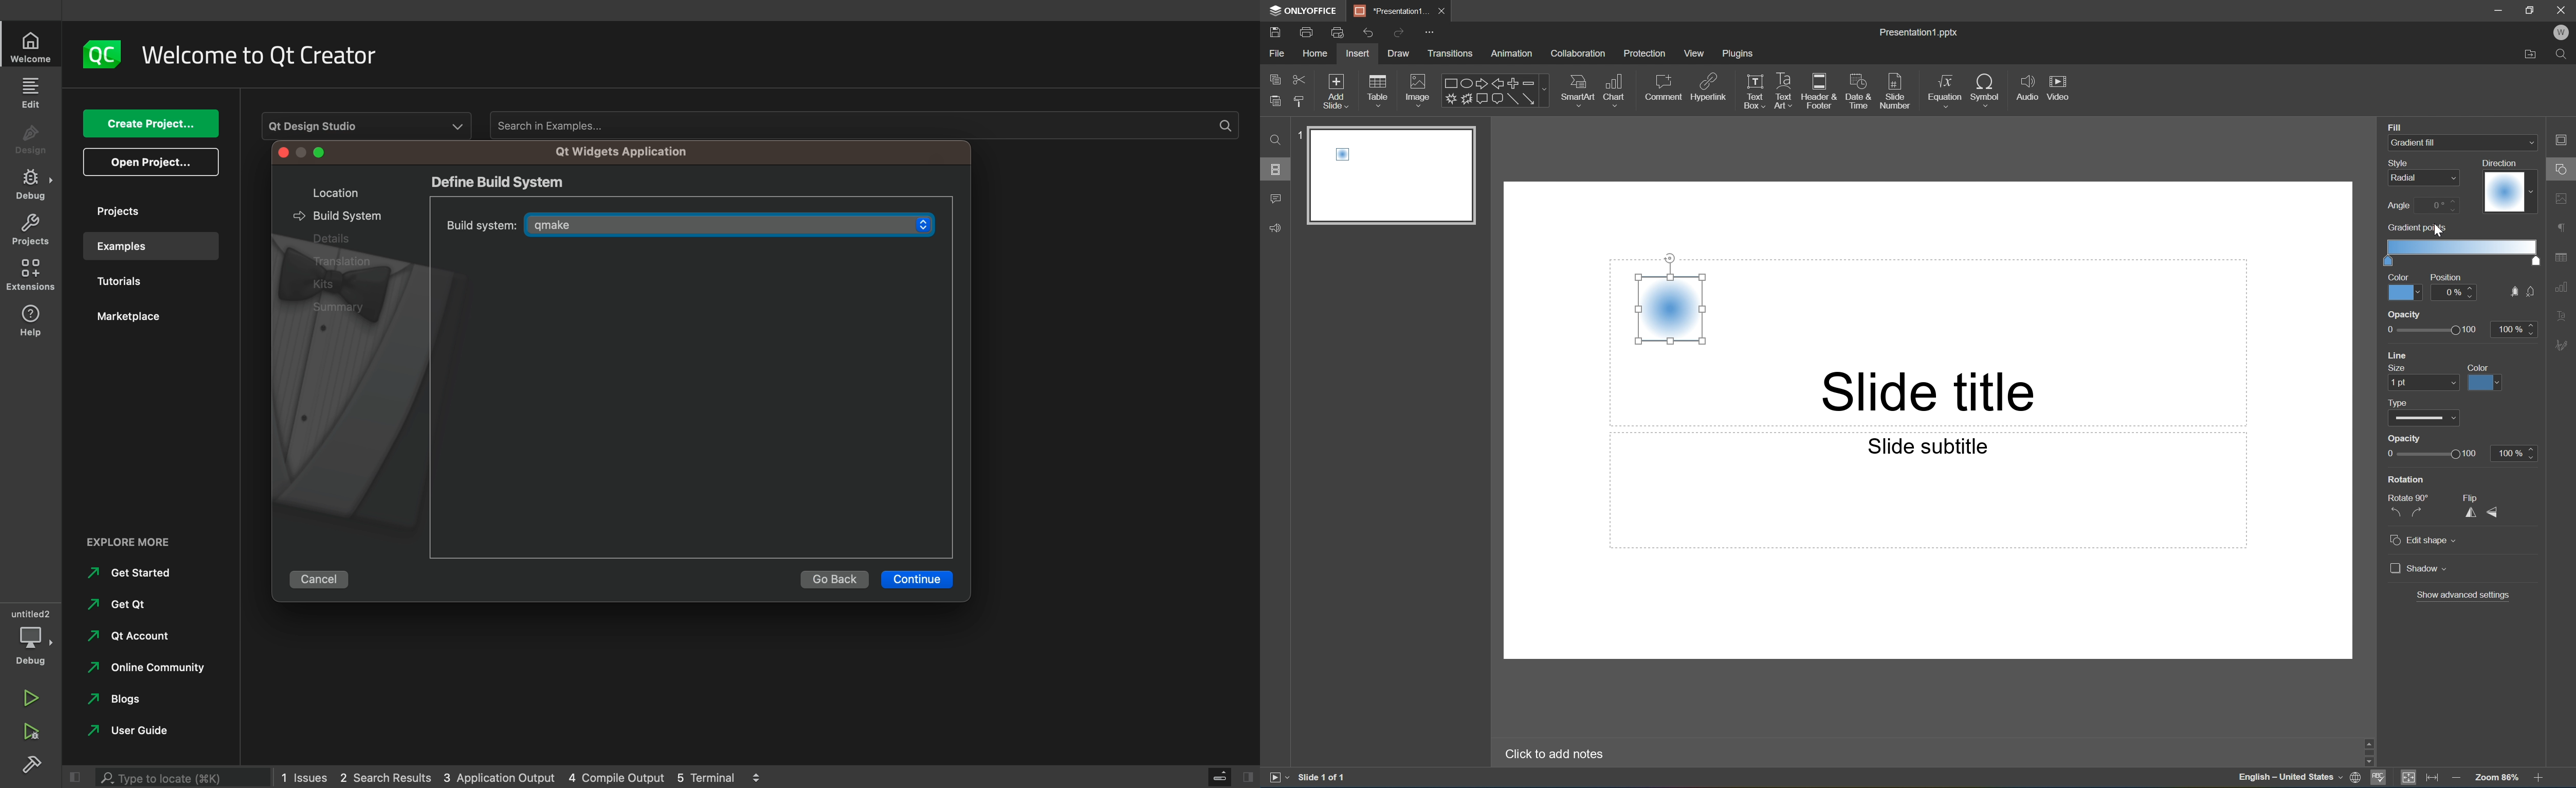 The width and height of the screenshot is (2576, 812). Describe the element at coordinates (1440, 11) in the screenshot. I see `Close` at that location.